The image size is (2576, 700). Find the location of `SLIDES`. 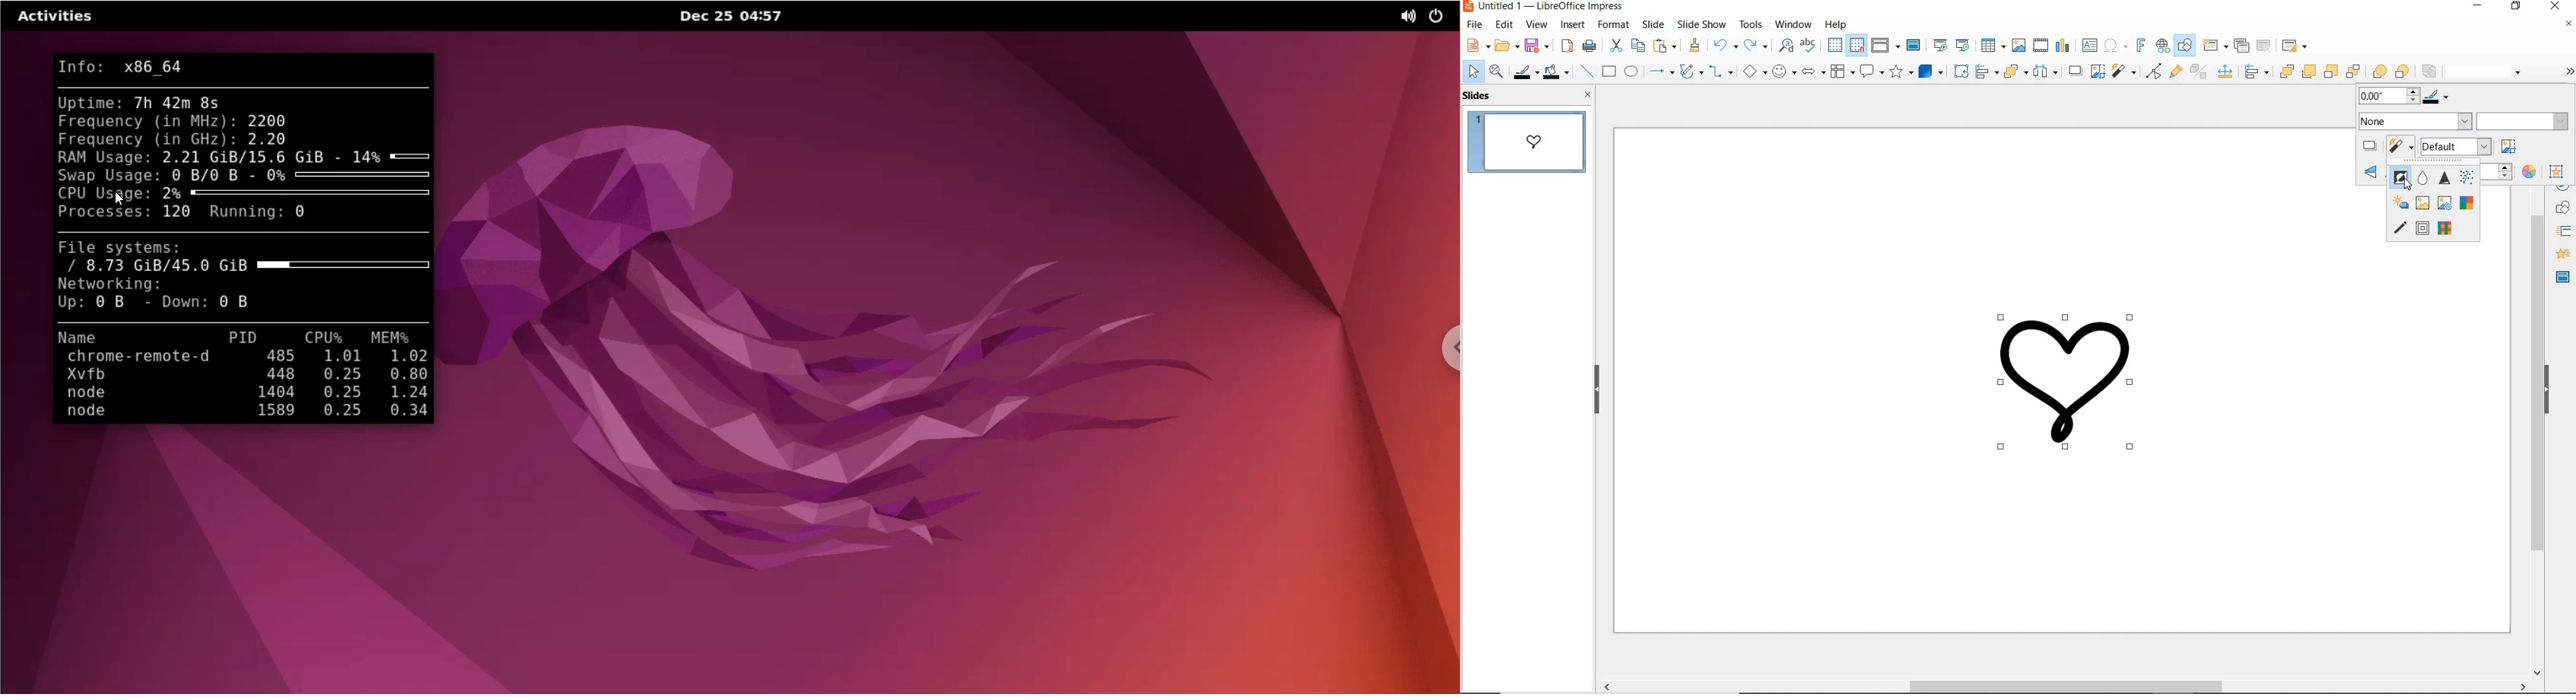

SLIDES is located at coordinates (1479, 96).